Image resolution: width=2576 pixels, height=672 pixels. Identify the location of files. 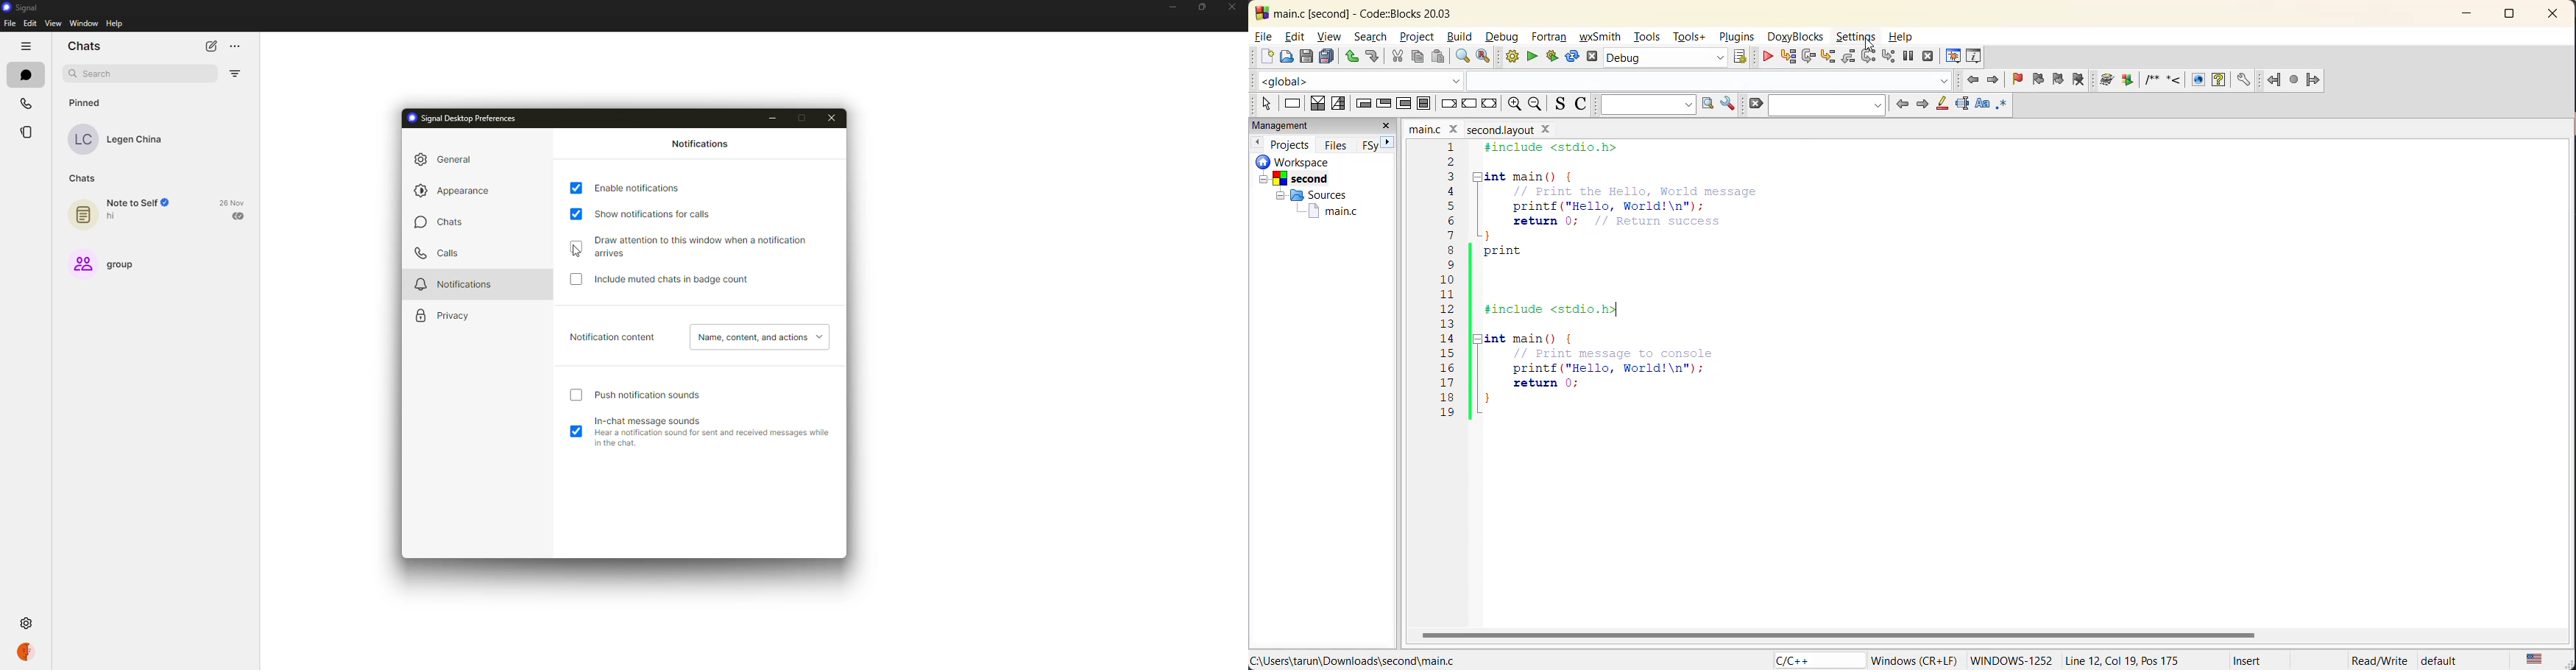
(1334, 144).